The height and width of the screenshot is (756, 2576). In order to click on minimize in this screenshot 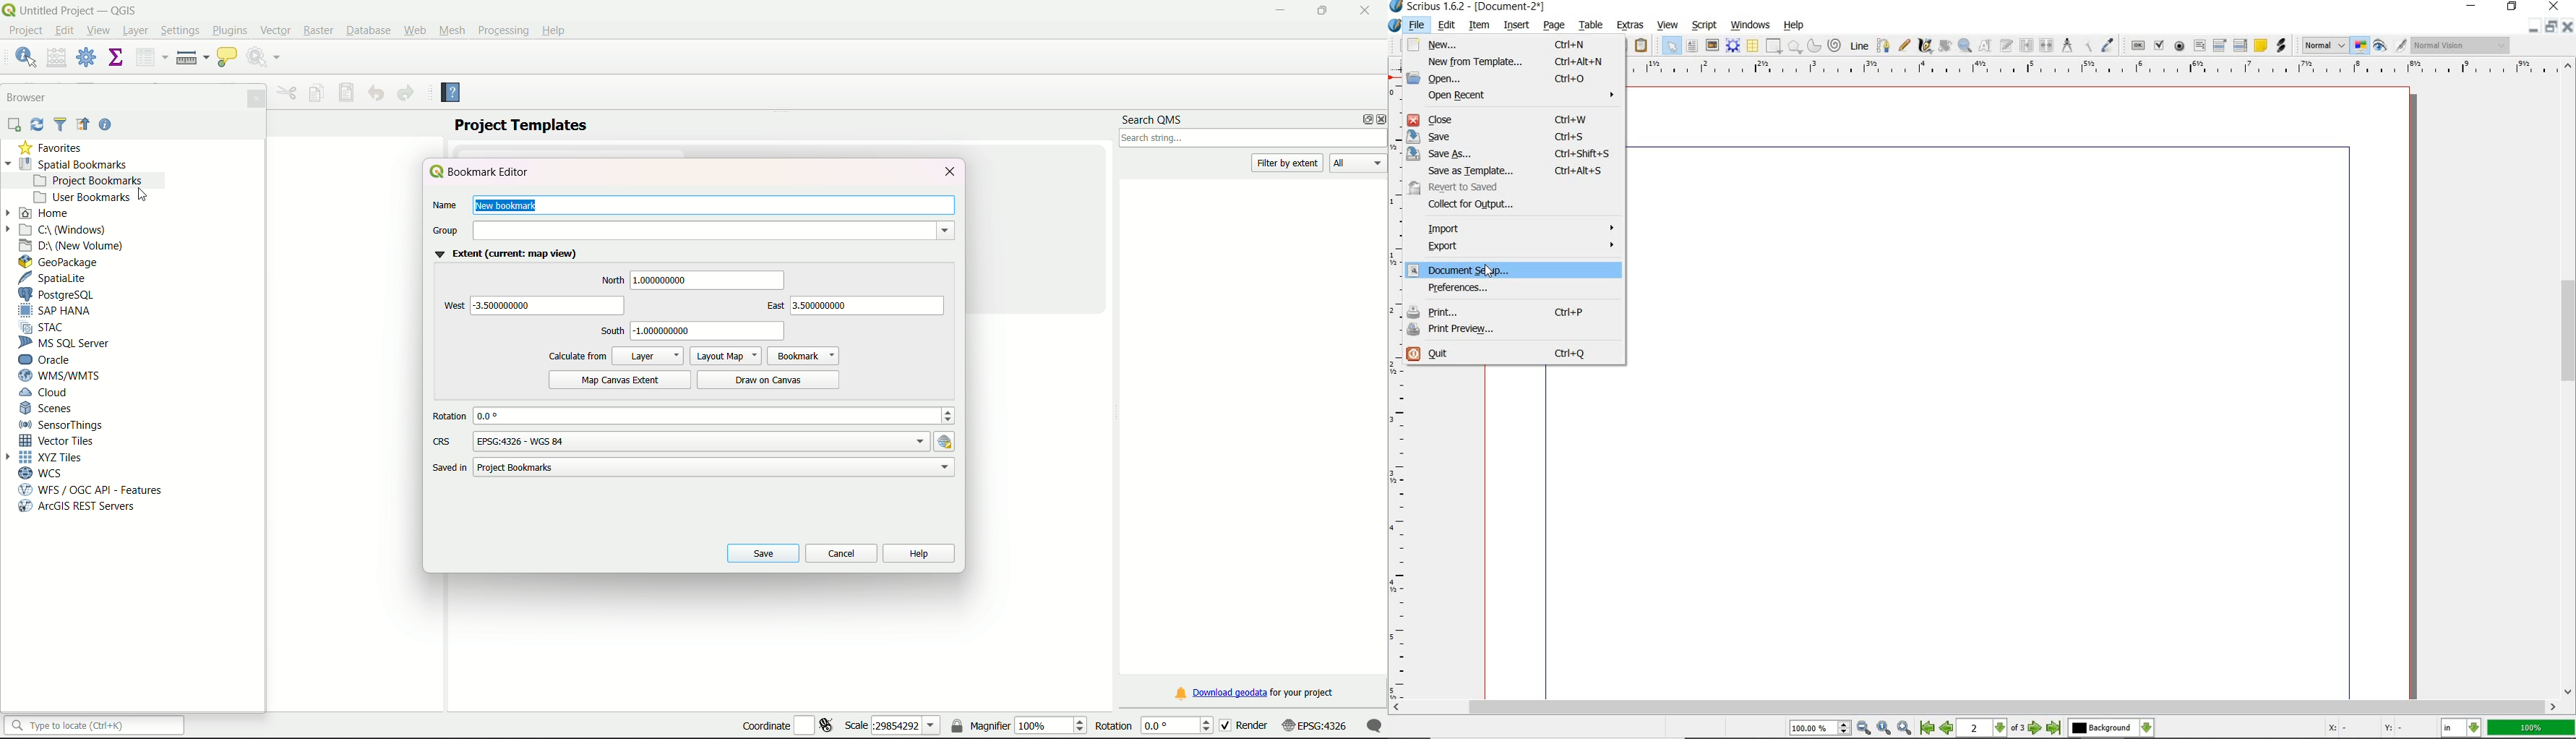, I will do `click(1278, 11)`.